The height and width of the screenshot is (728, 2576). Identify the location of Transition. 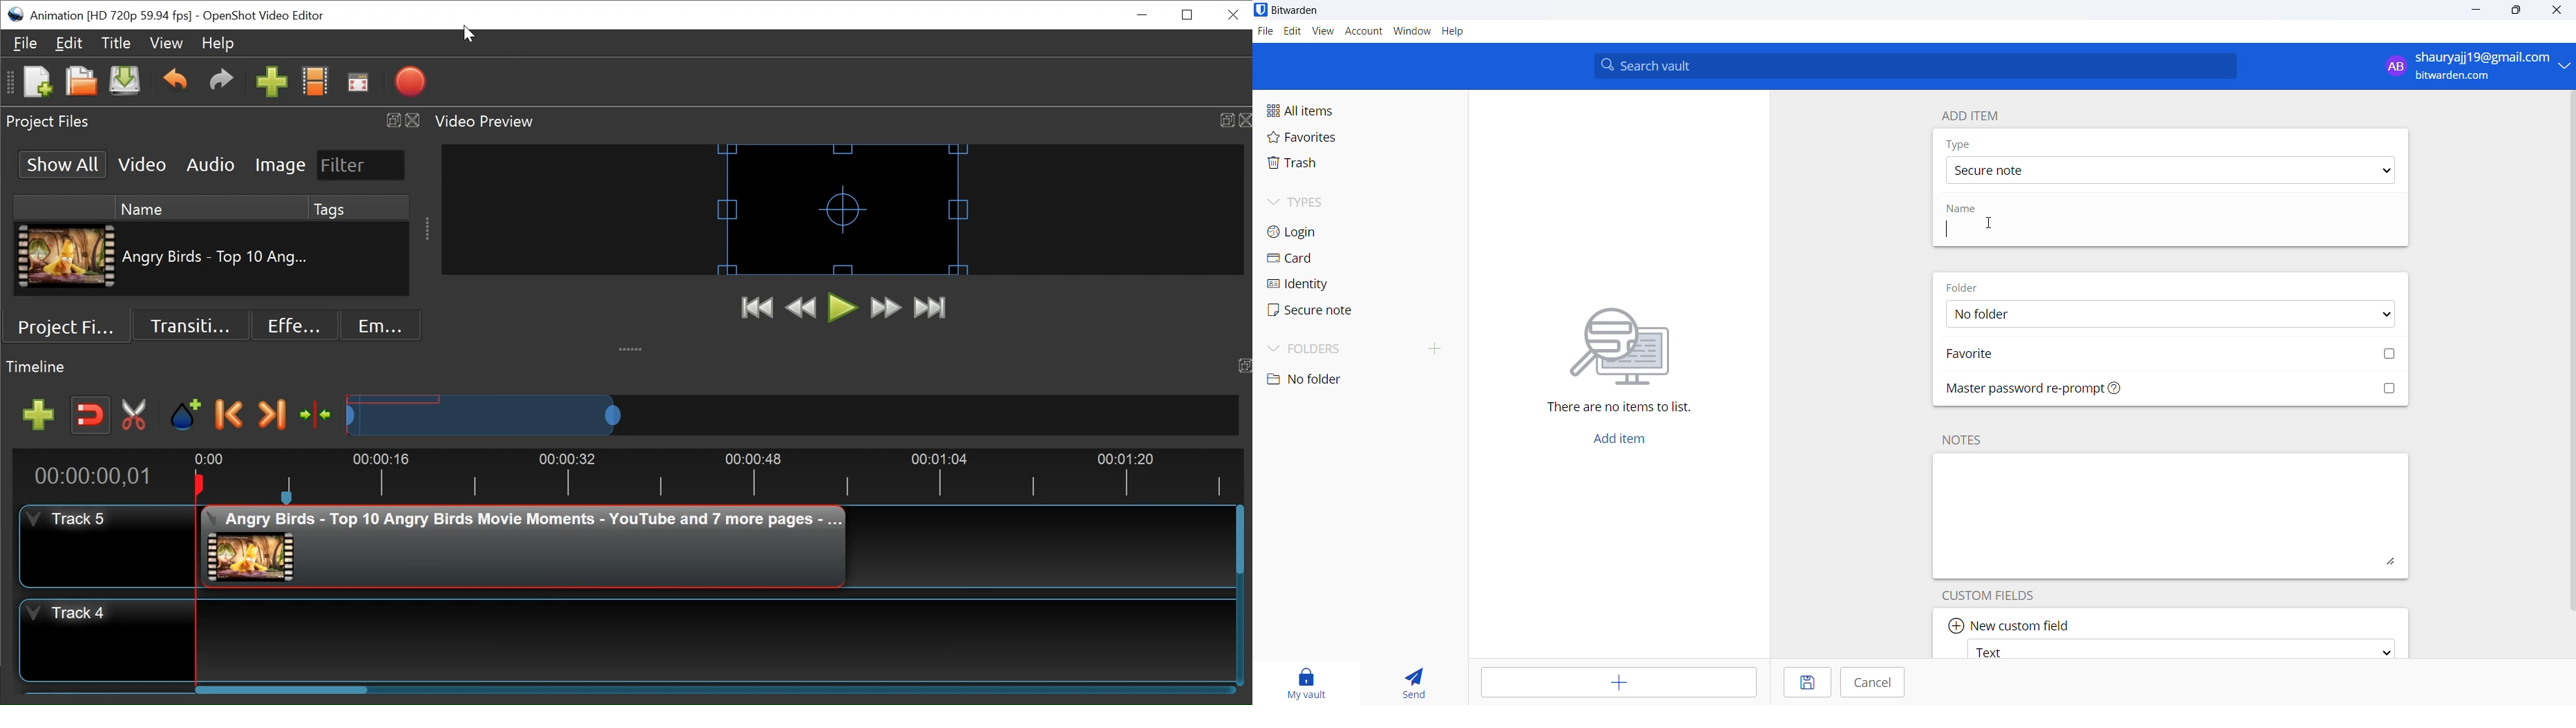
(194, 326).